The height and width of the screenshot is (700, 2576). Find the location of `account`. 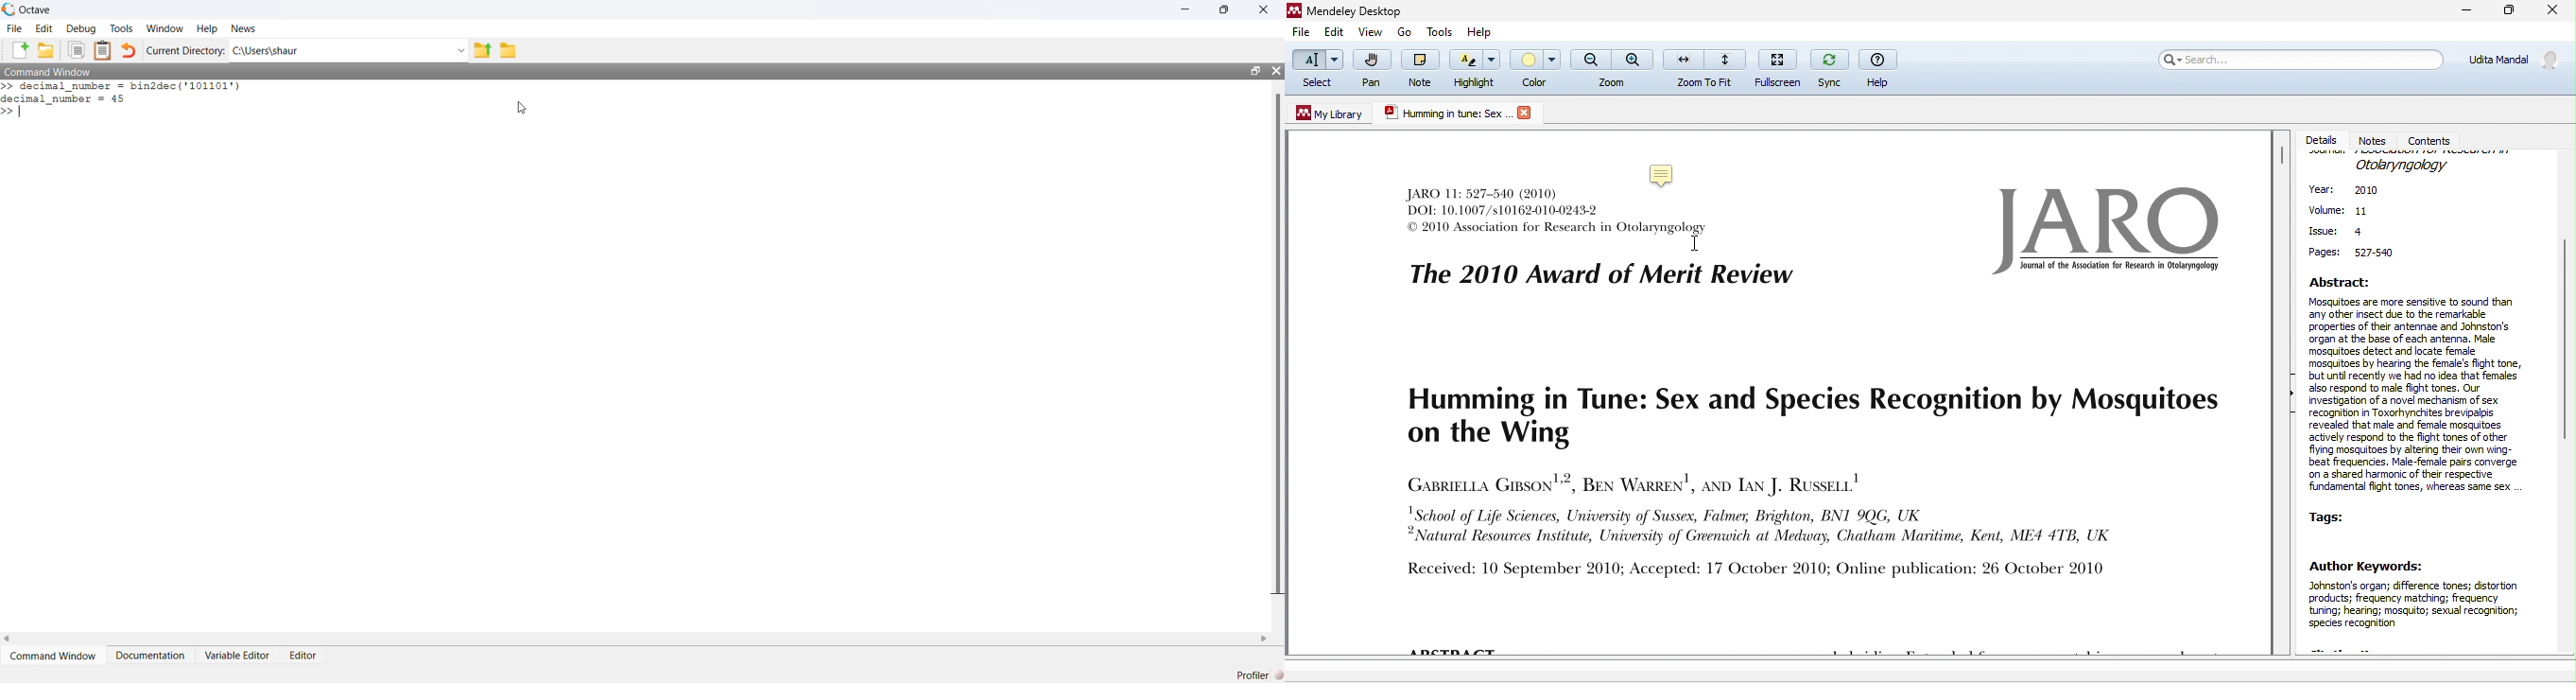

account is located at coordinates (2512, 65).